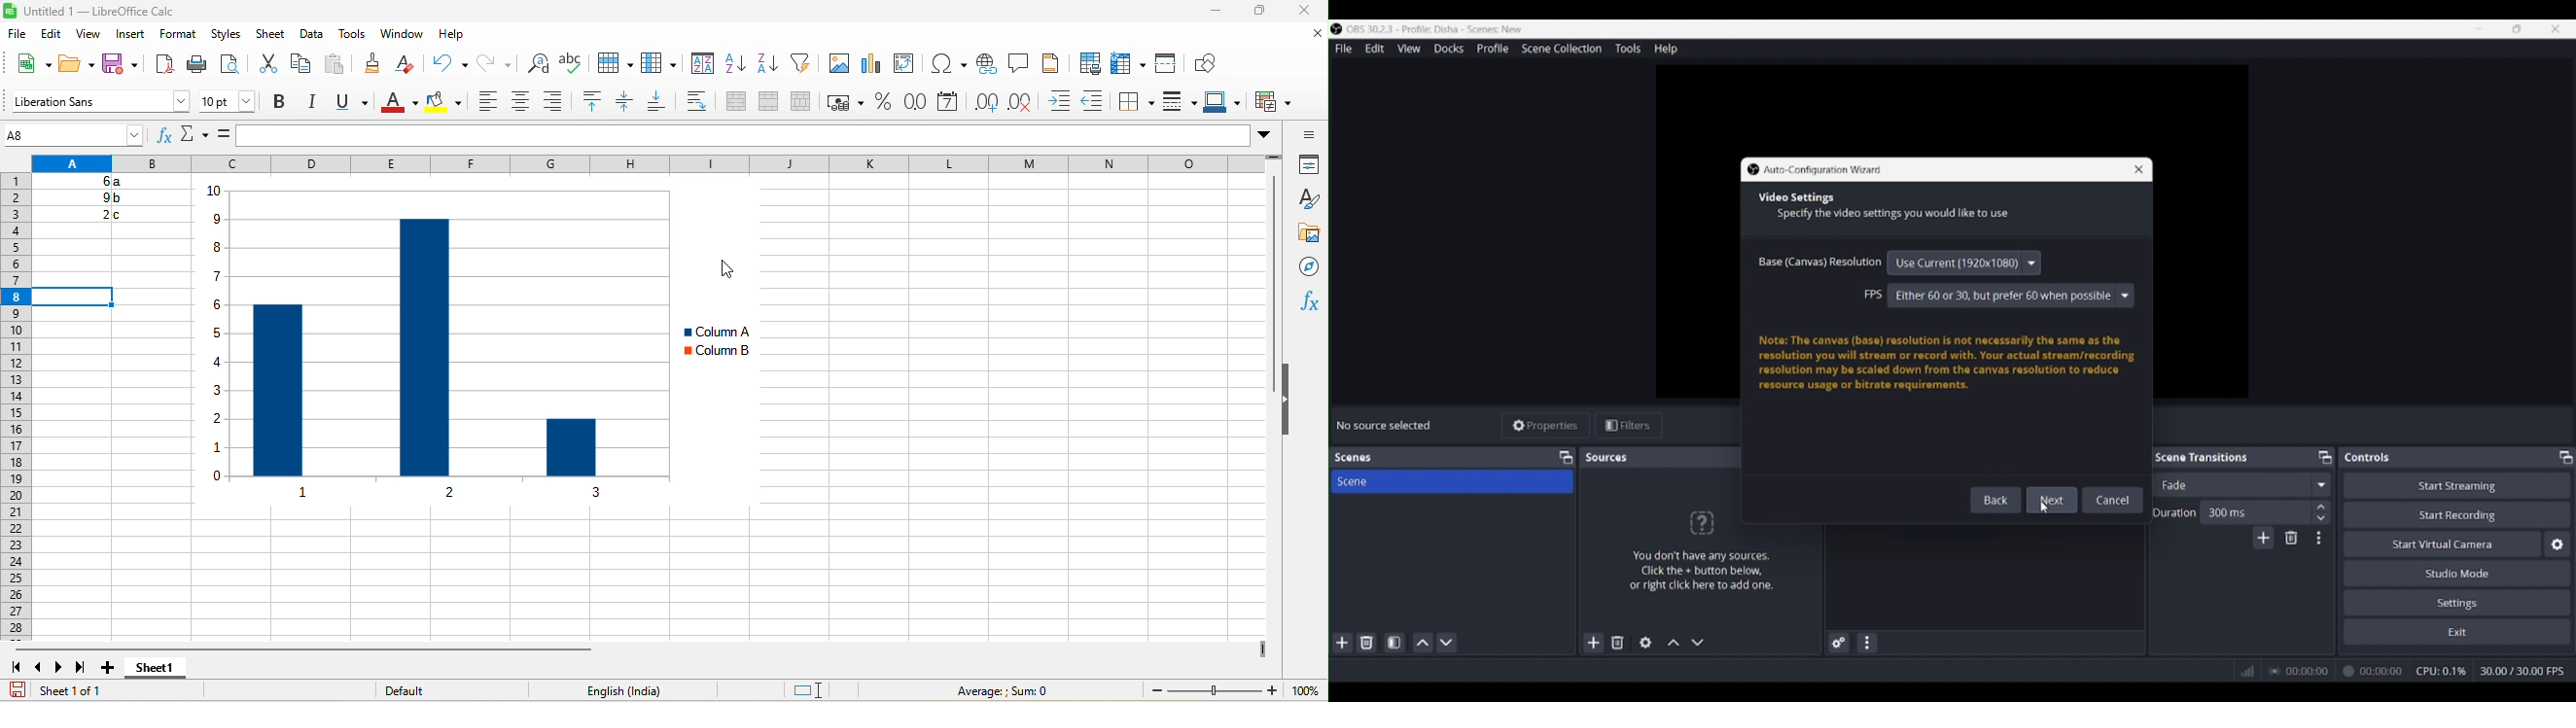 The image size is (2576, 728). Describe the element at coordinates (1546, 426) in the screenshot. I see `Properties` at that location.